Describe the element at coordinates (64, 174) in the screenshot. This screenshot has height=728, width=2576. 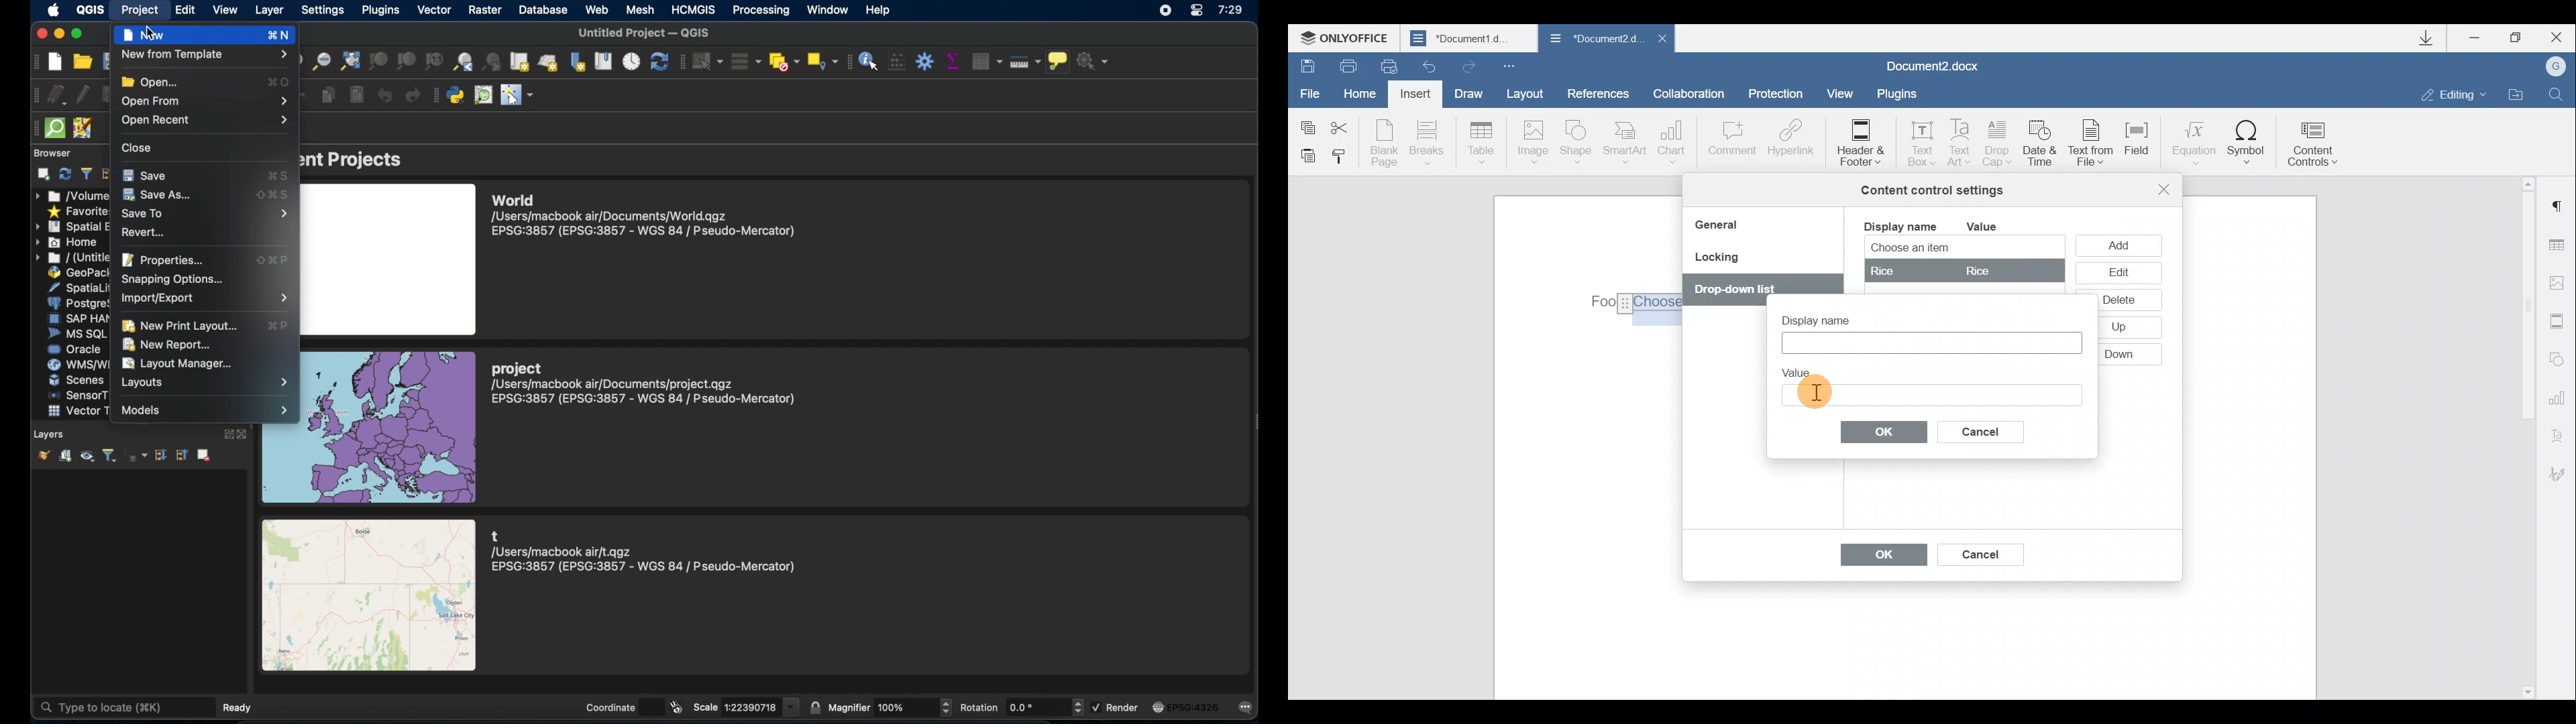
I see `refresh` at that location.